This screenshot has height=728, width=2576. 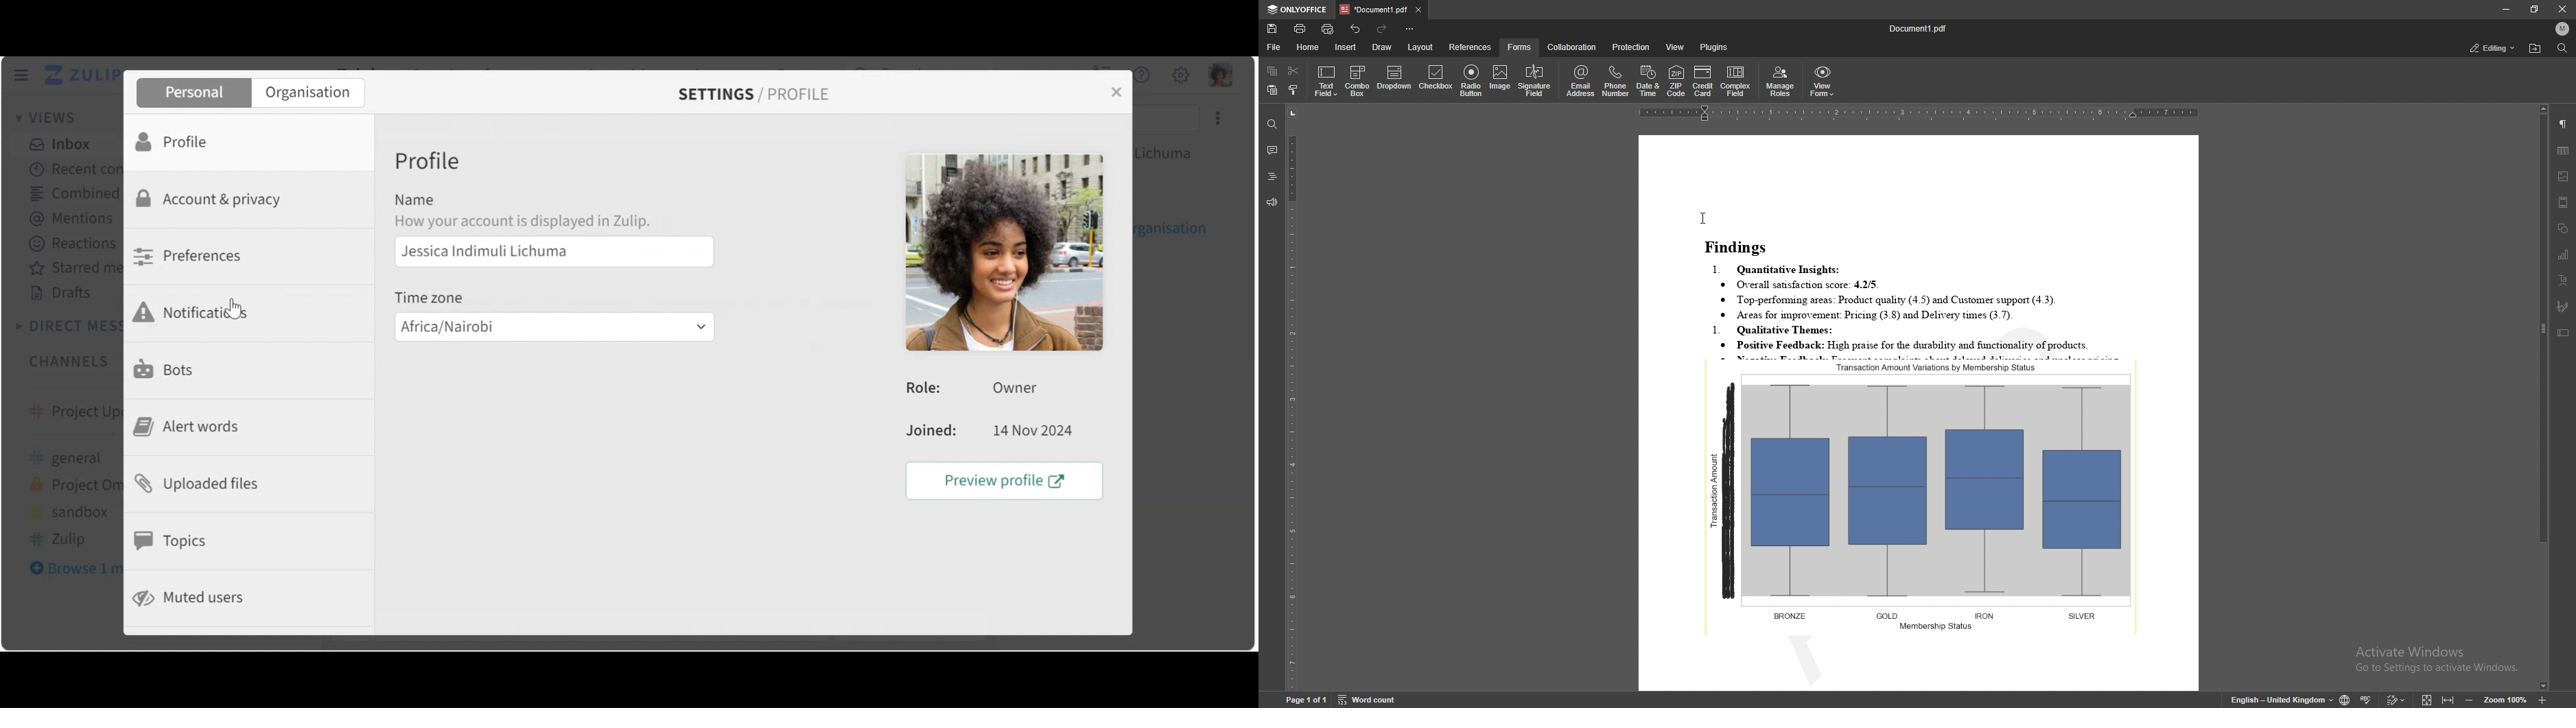 What do you see at coordinates (174, 541) in the screenshot?
I see `Topics` at bounding box center [174, 541].